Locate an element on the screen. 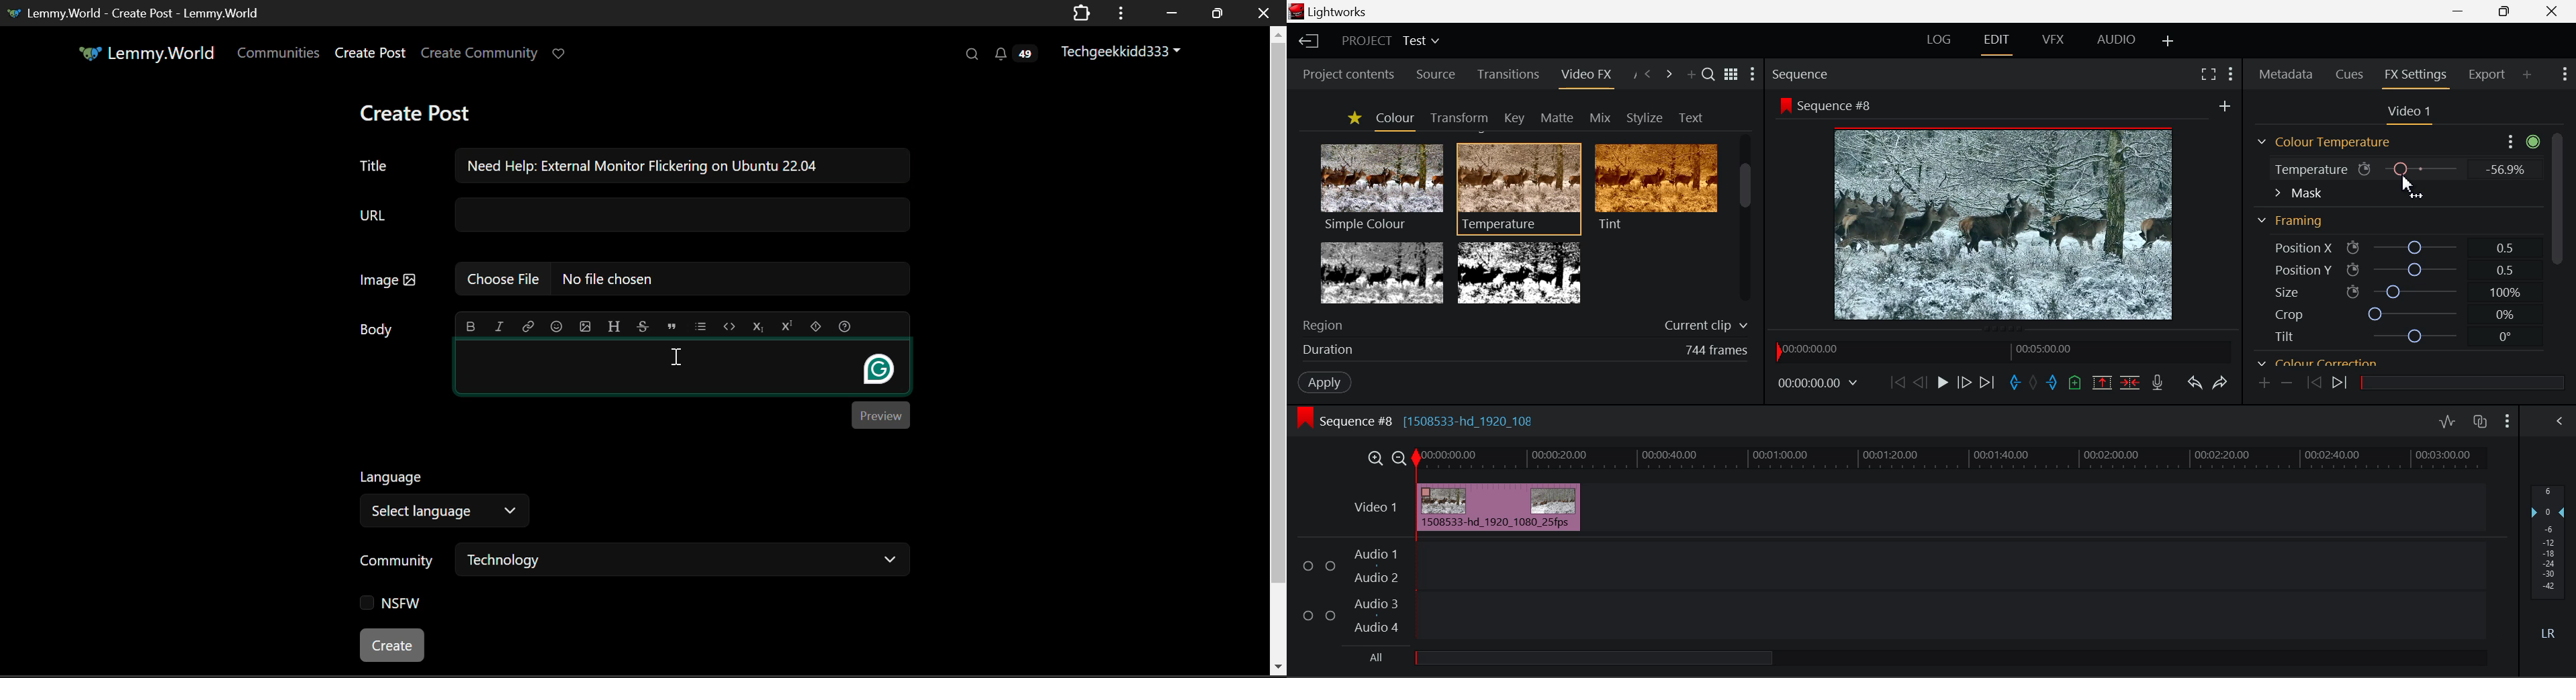  Insert Image Field is located at coordinates (626, 281).